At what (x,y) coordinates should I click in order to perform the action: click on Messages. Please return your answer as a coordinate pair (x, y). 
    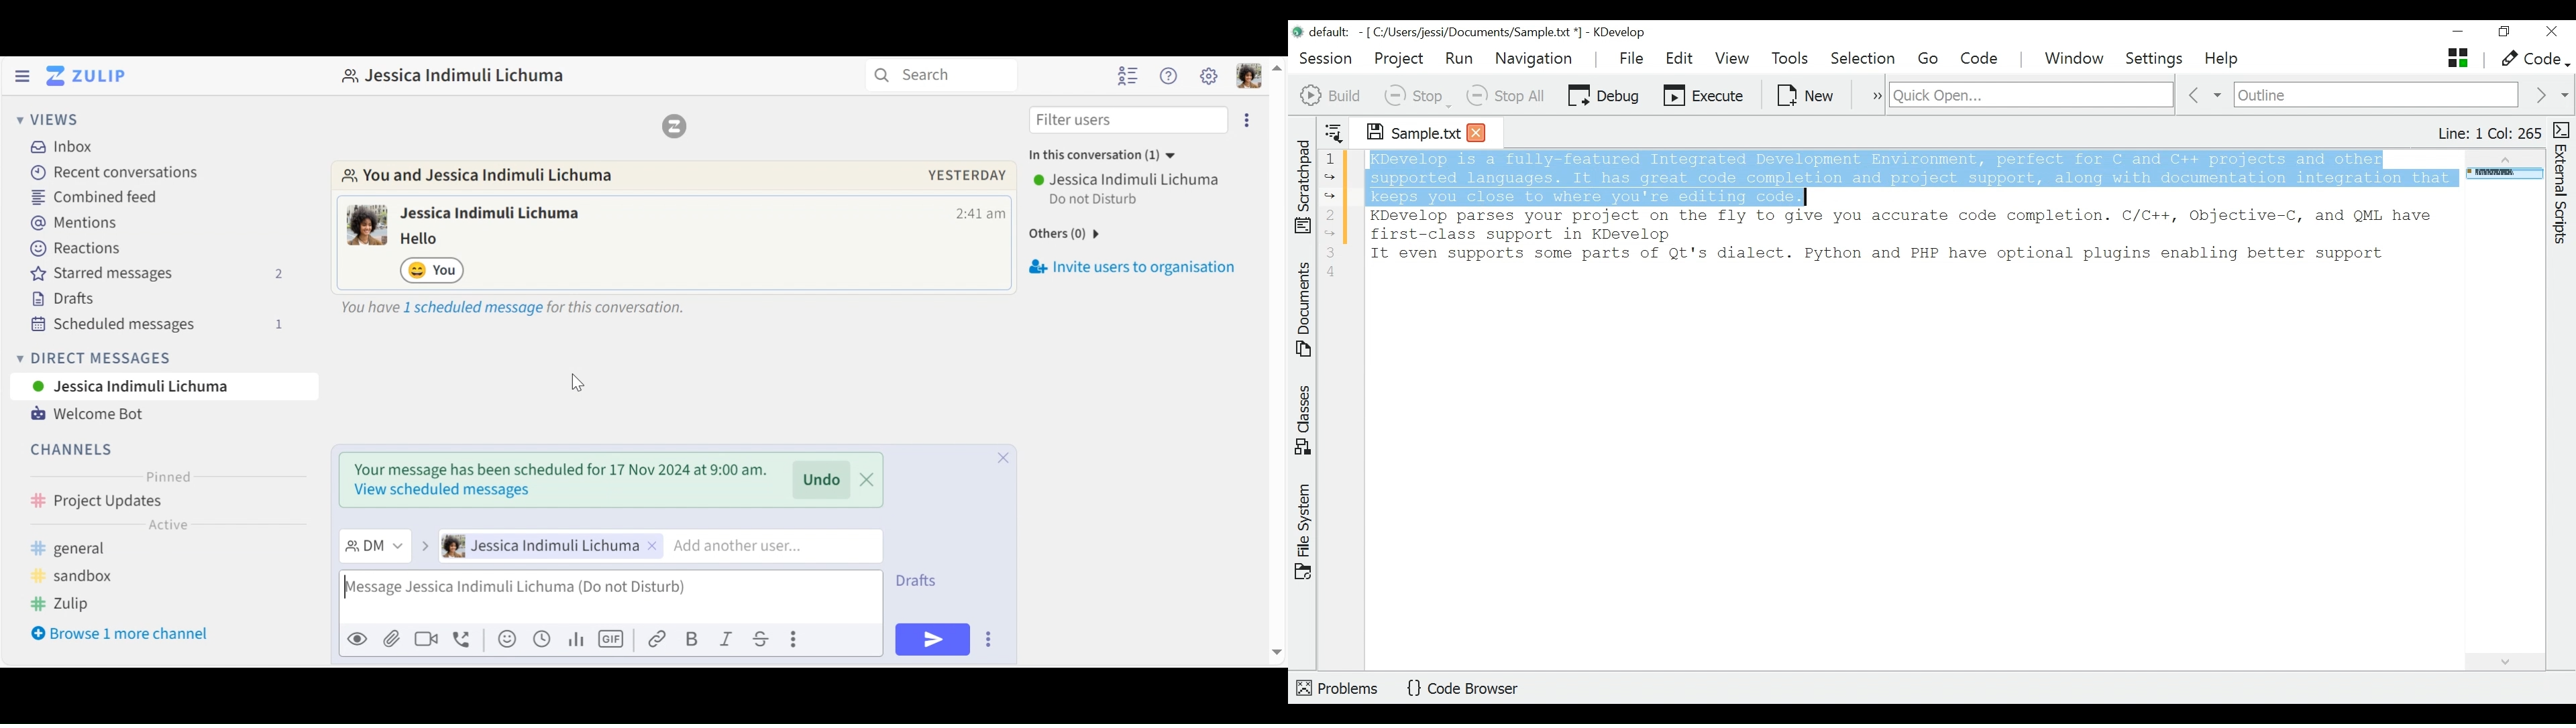
    Looking at the image, I should click on (429, 239).